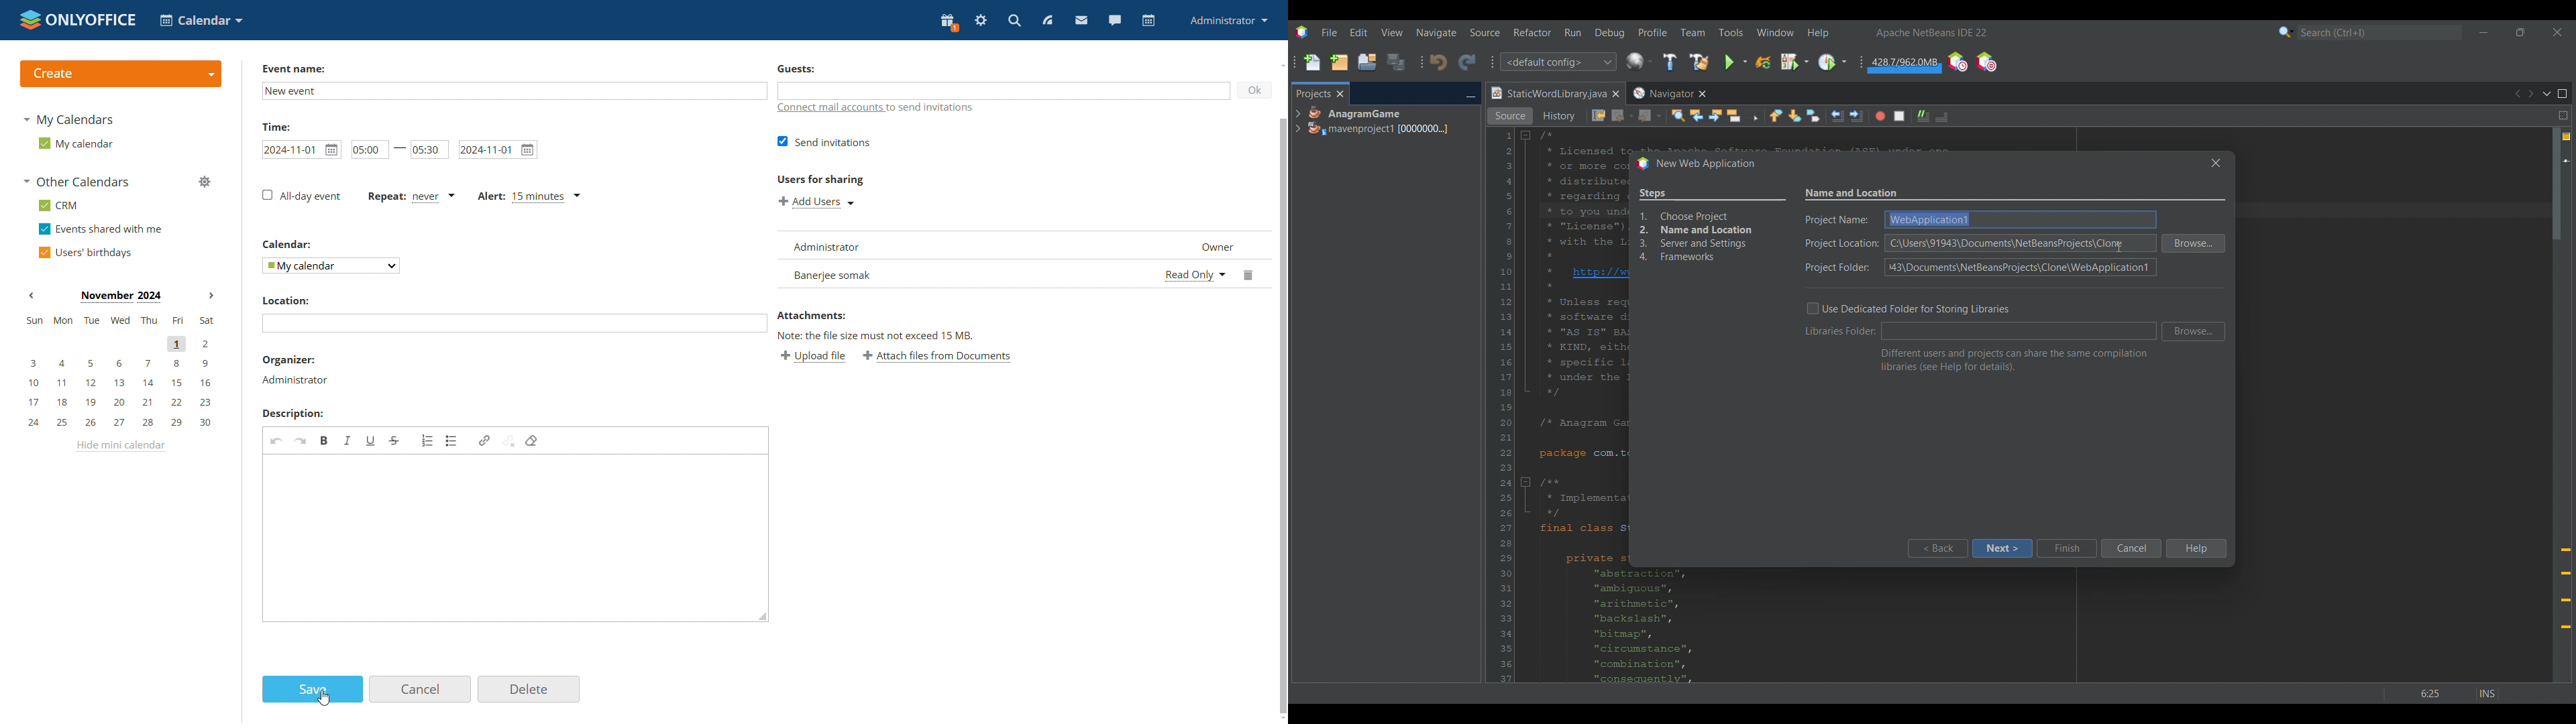  I want to click on Search options, so click(2286, 32).